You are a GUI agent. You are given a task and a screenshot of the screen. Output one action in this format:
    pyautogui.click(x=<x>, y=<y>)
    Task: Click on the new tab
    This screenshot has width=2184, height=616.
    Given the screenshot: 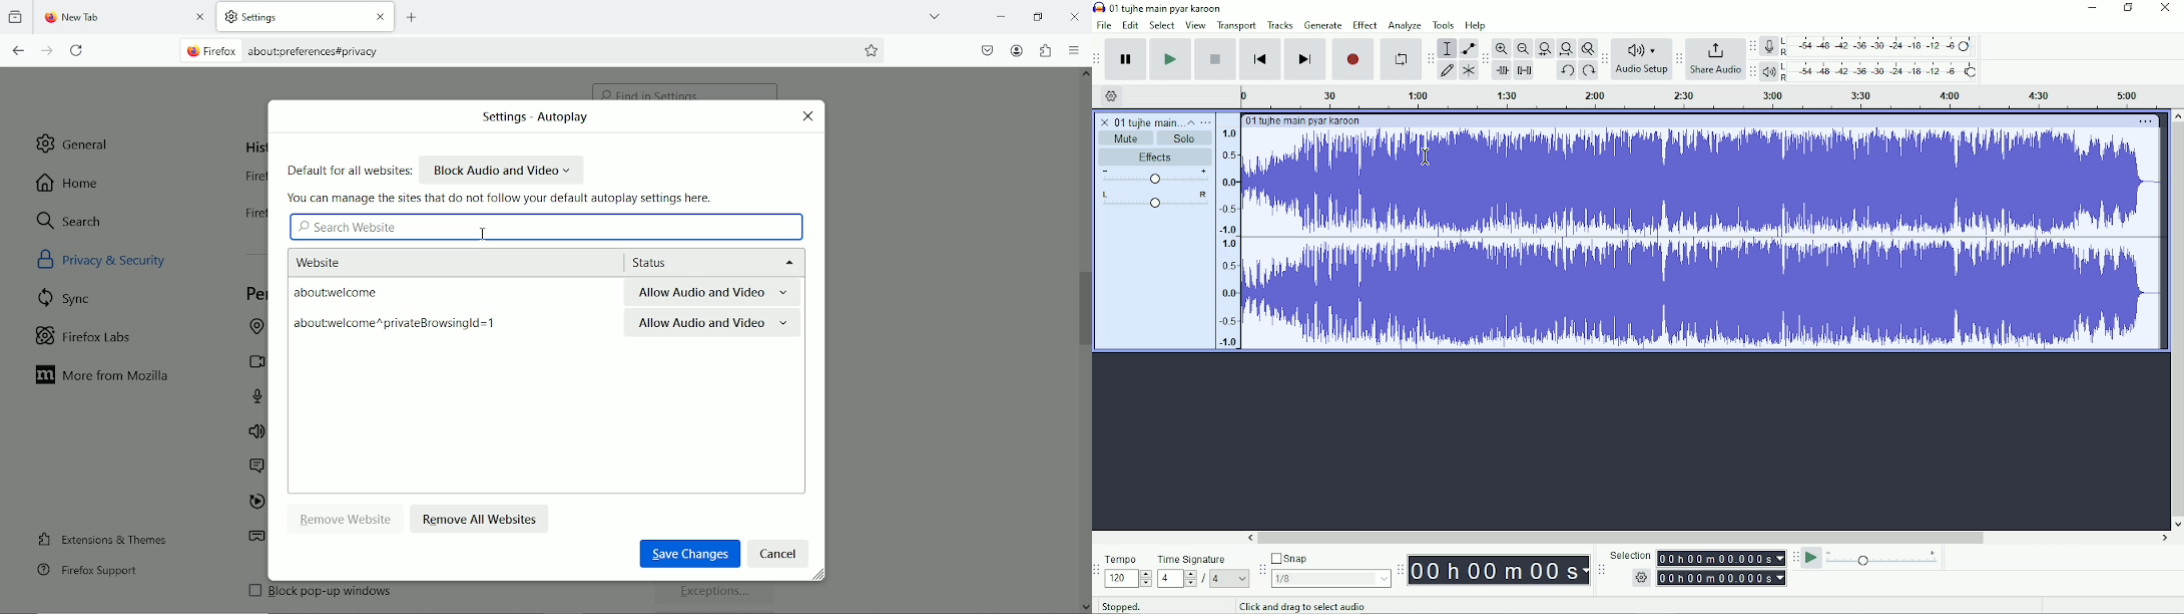 What is the action you would take?
    pyautogui.click(x=97, y=18)
    